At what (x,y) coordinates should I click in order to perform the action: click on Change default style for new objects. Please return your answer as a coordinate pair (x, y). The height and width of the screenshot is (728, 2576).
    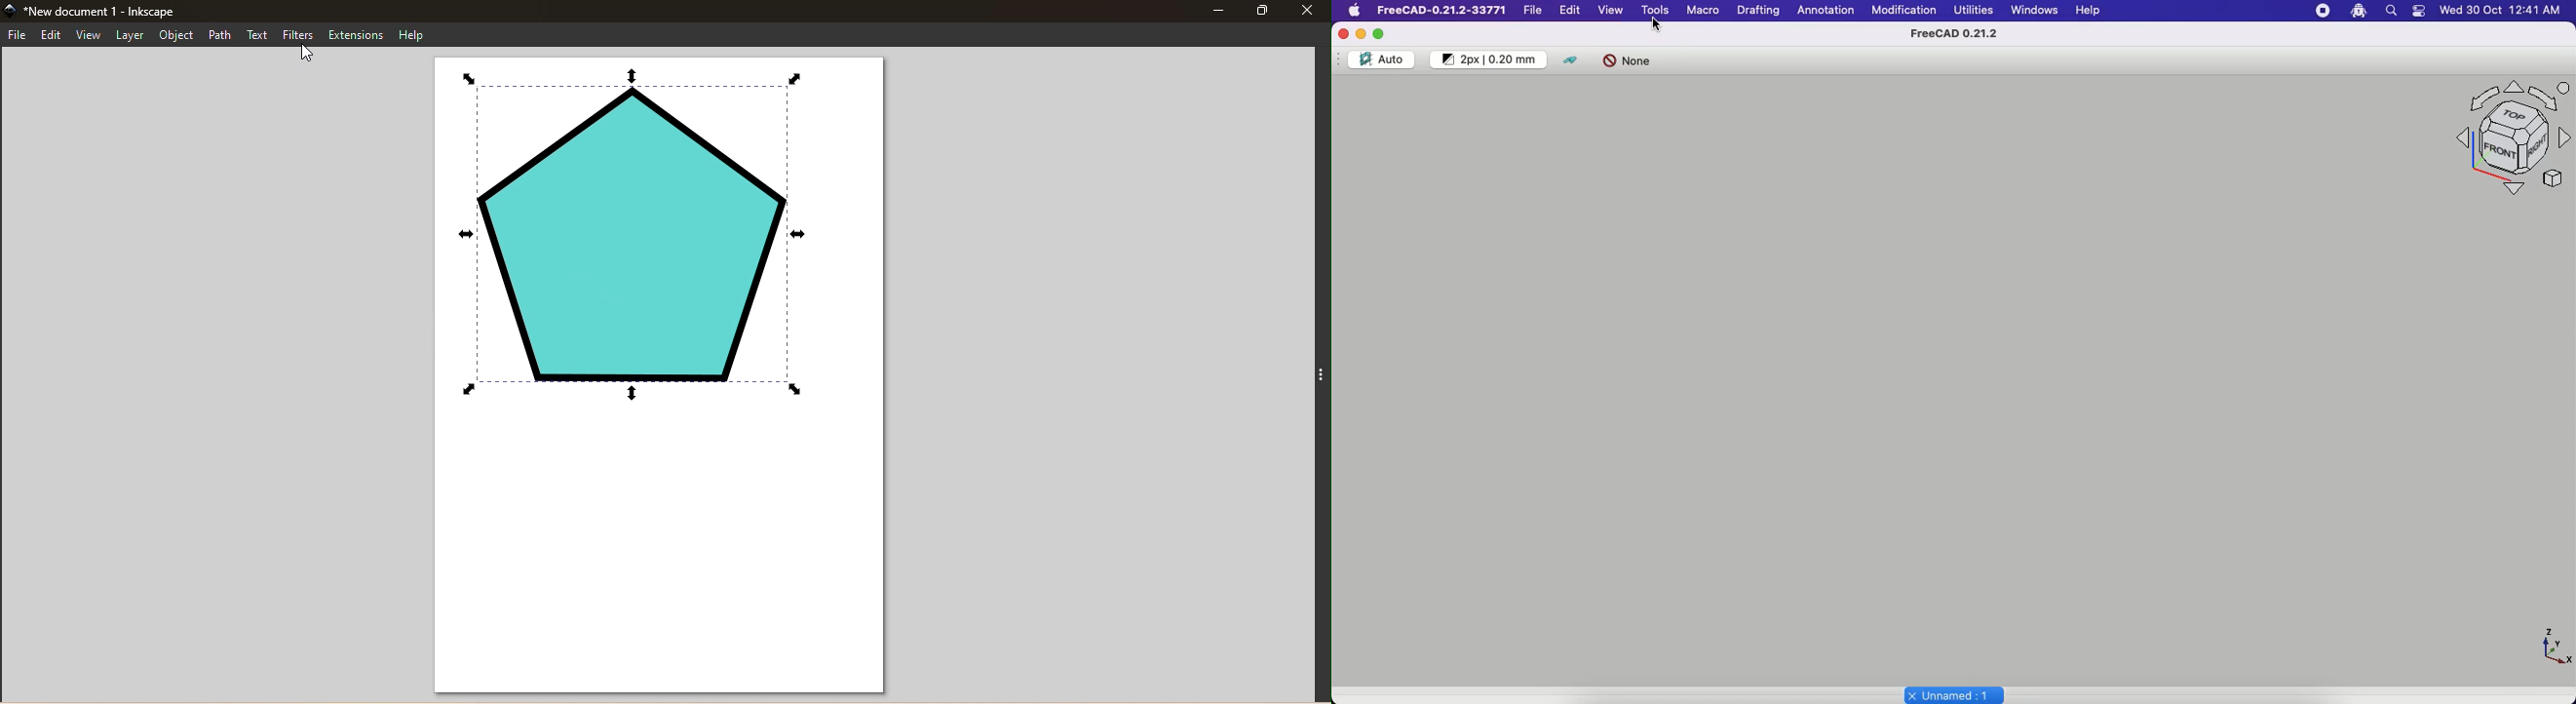
    Looking at the image, I should click on (1489, 58).